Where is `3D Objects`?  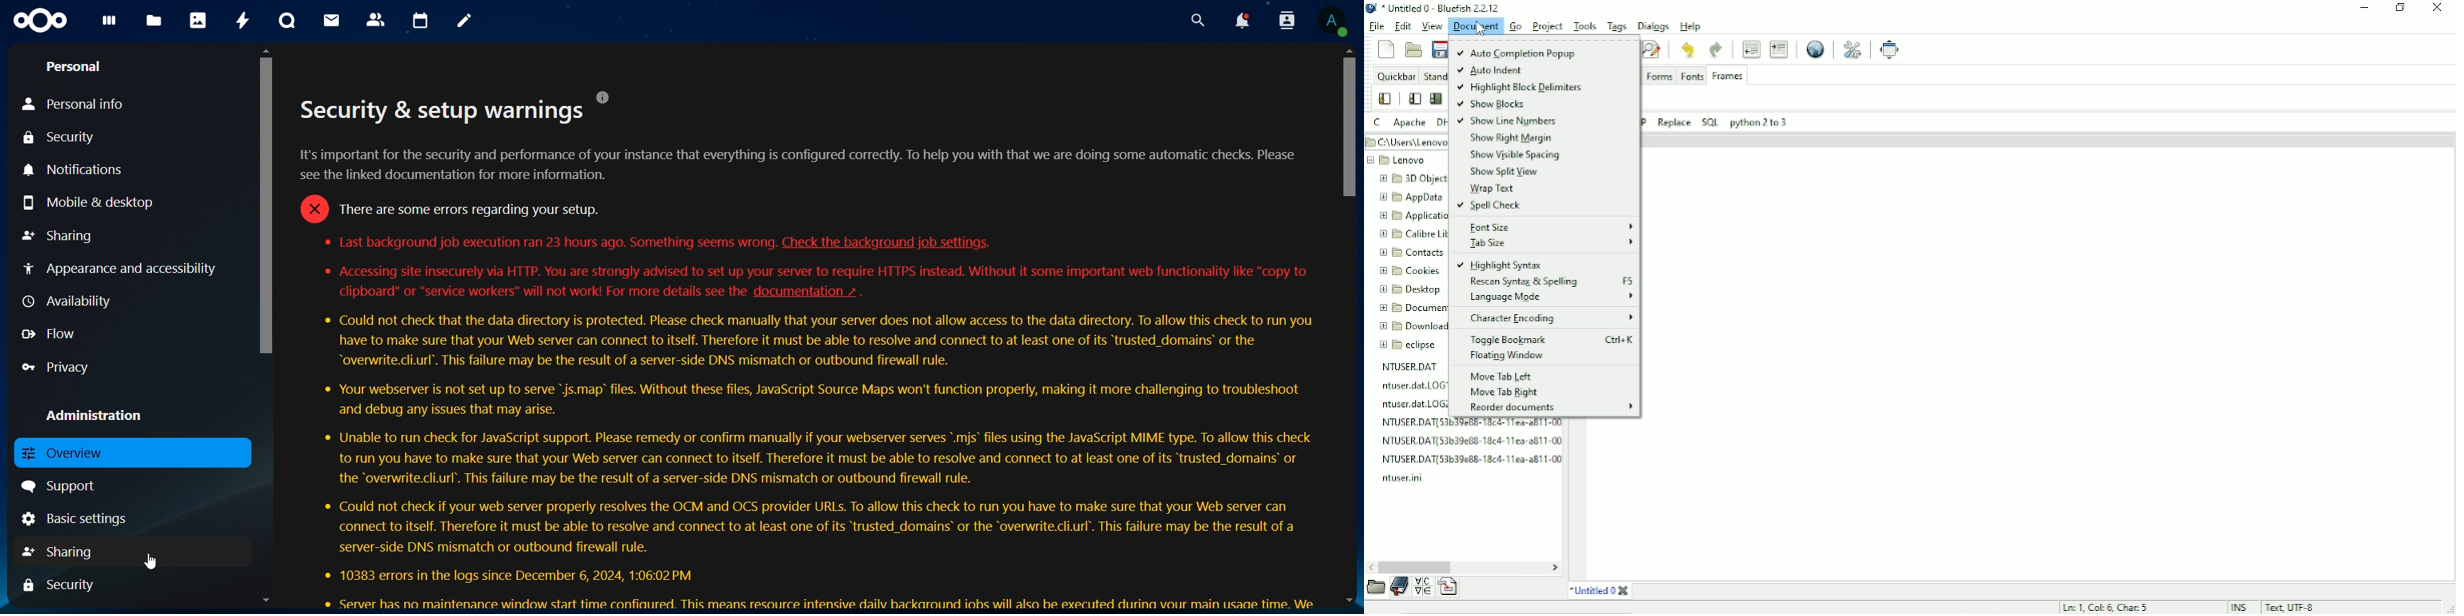 3D Objects is located at coordinates (1416, 180).